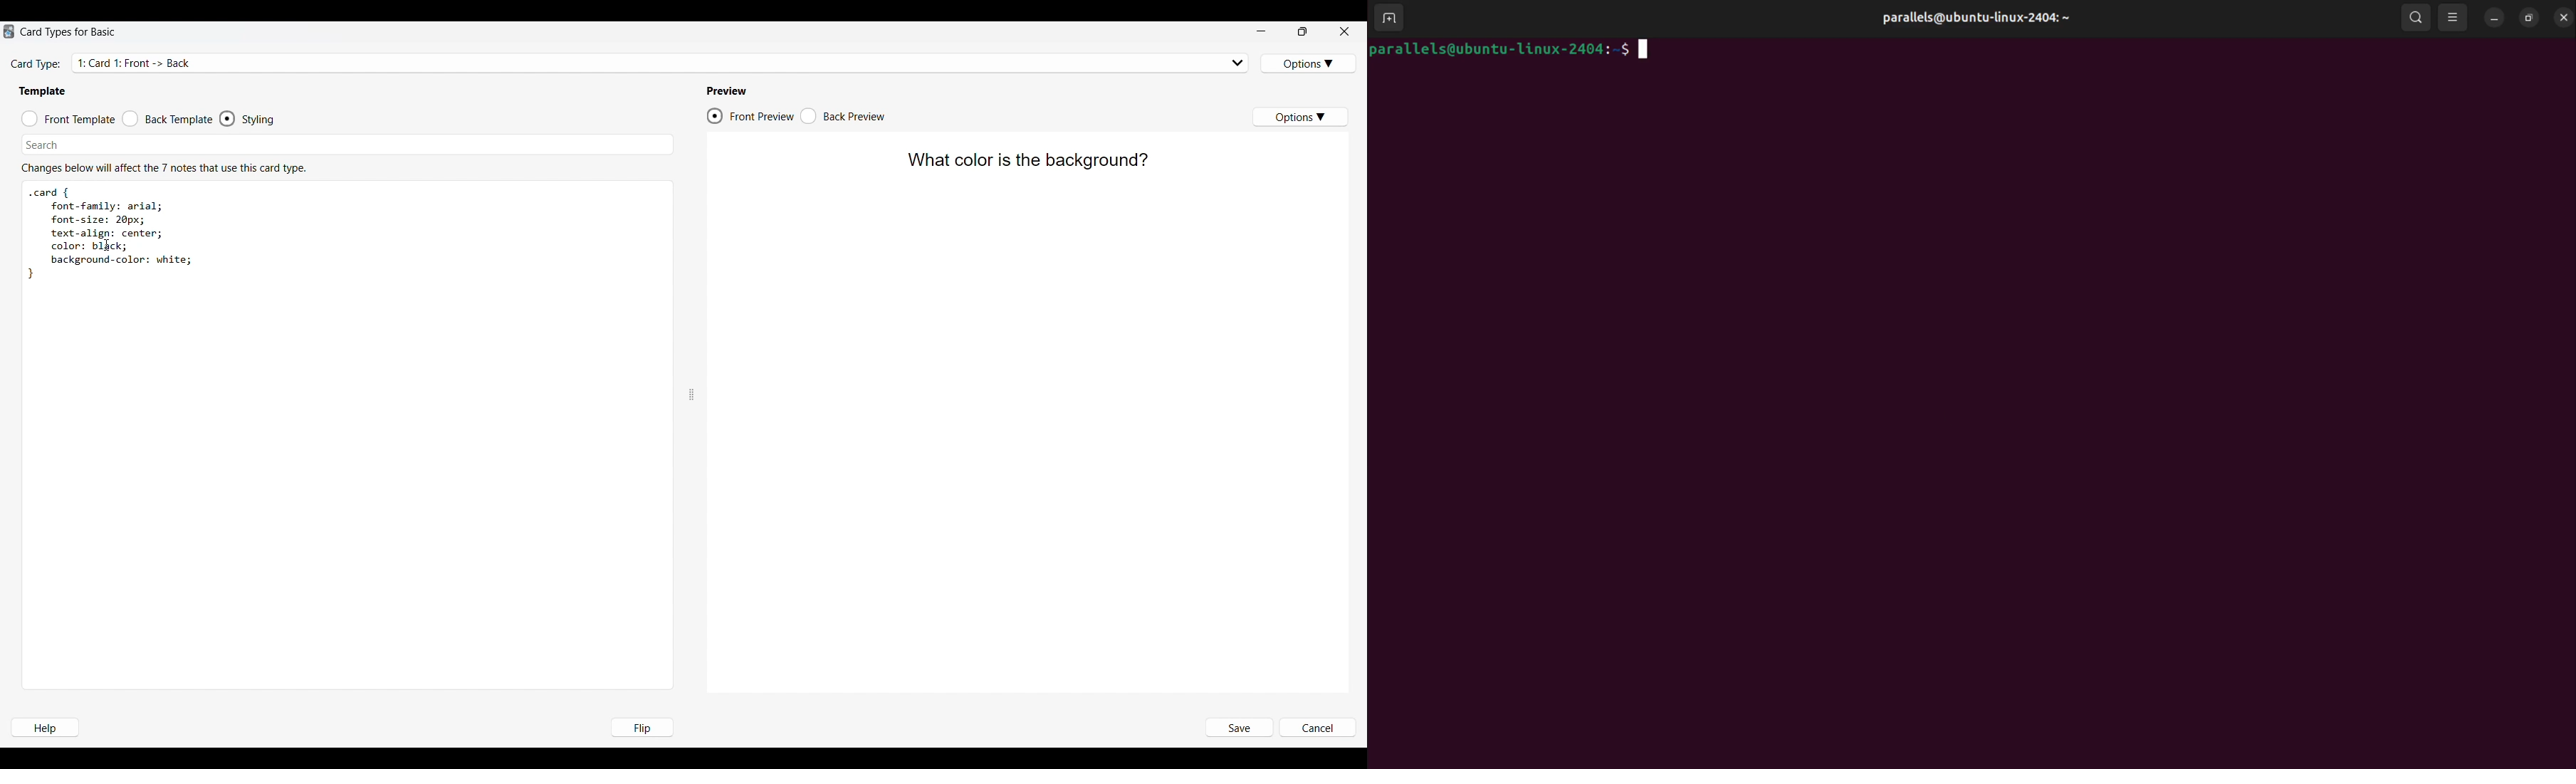 The image size is (2576, 784). Describe the element at coordinates (261, 120) in the screenshot. I see `Template styling` at that location.